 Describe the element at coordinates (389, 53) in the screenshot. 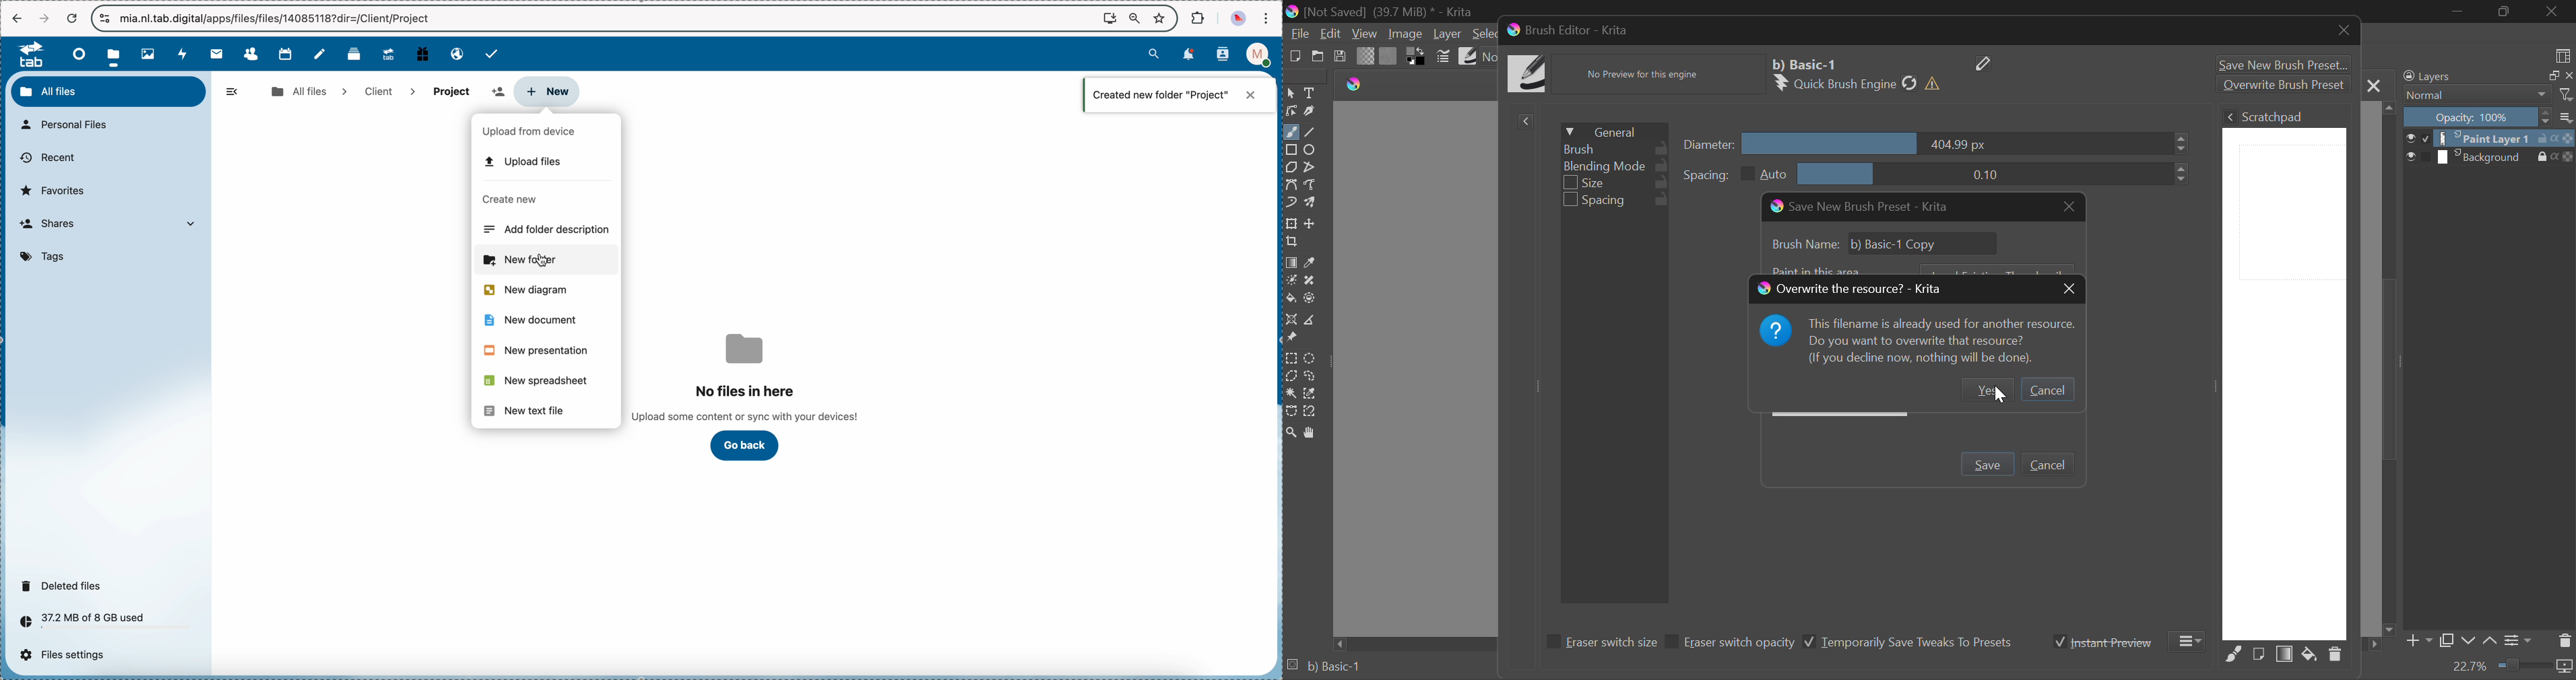

I see `upgrade` at that location.